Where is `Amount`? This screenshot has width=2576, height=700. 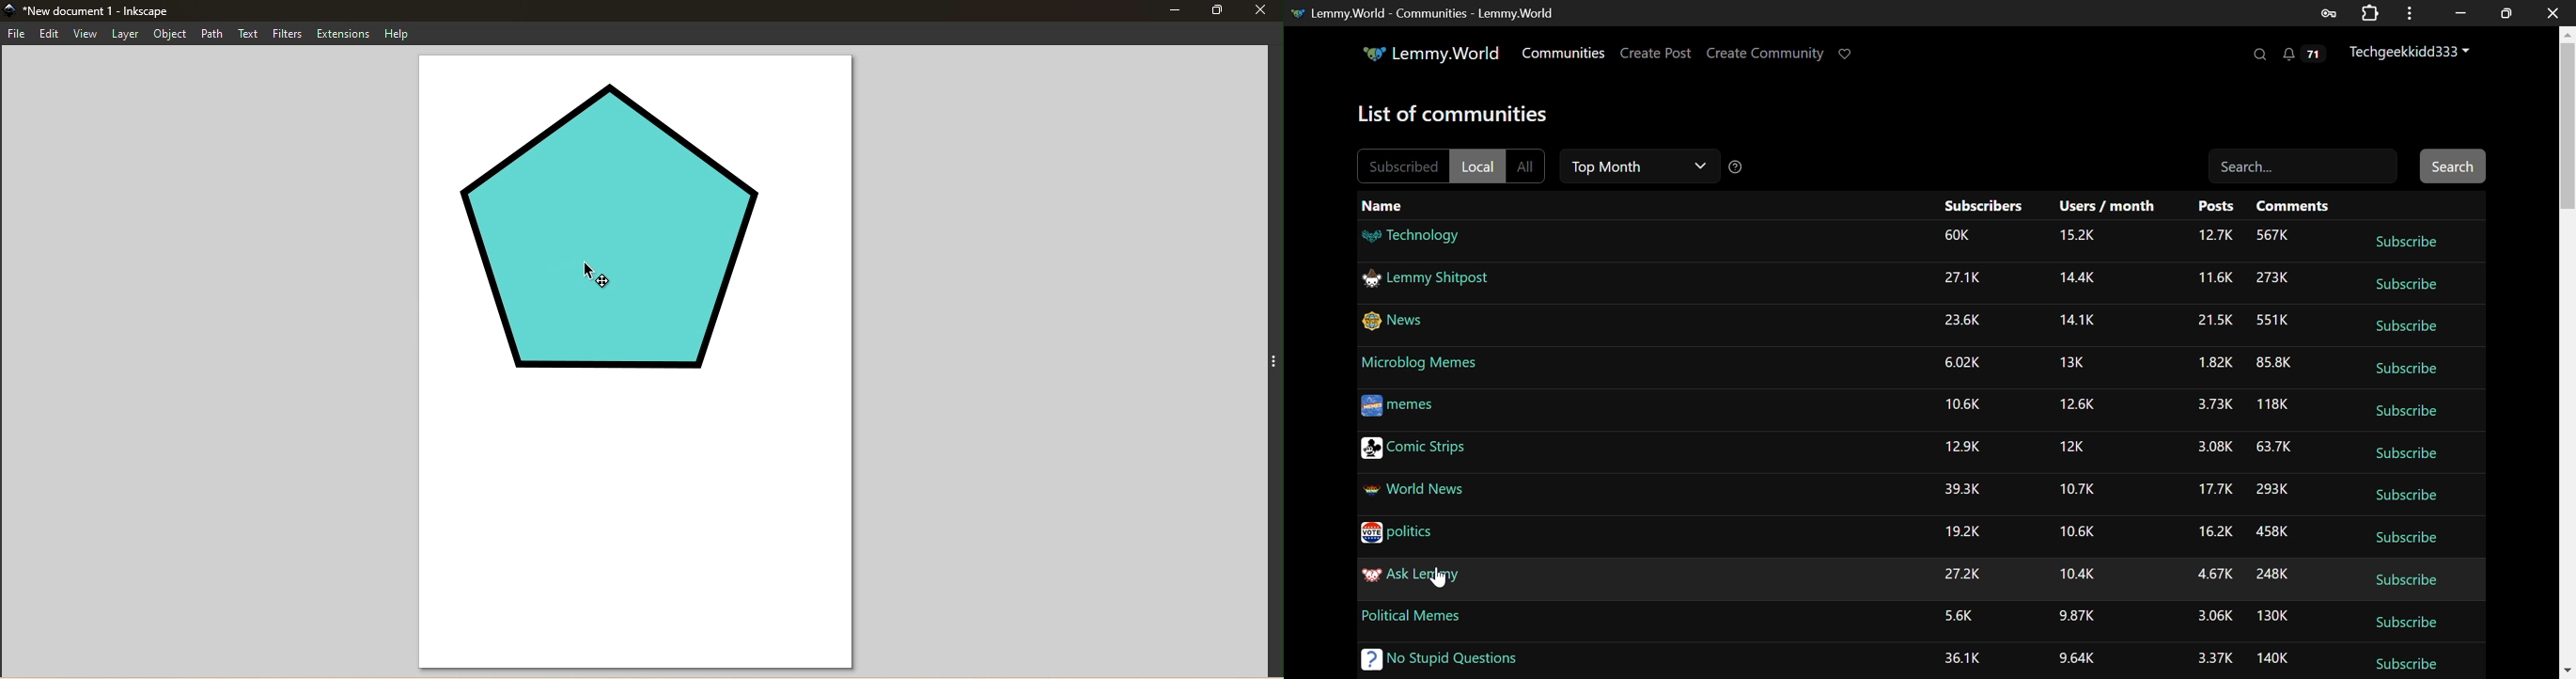
Amount is located at coordinates (2077, 616).